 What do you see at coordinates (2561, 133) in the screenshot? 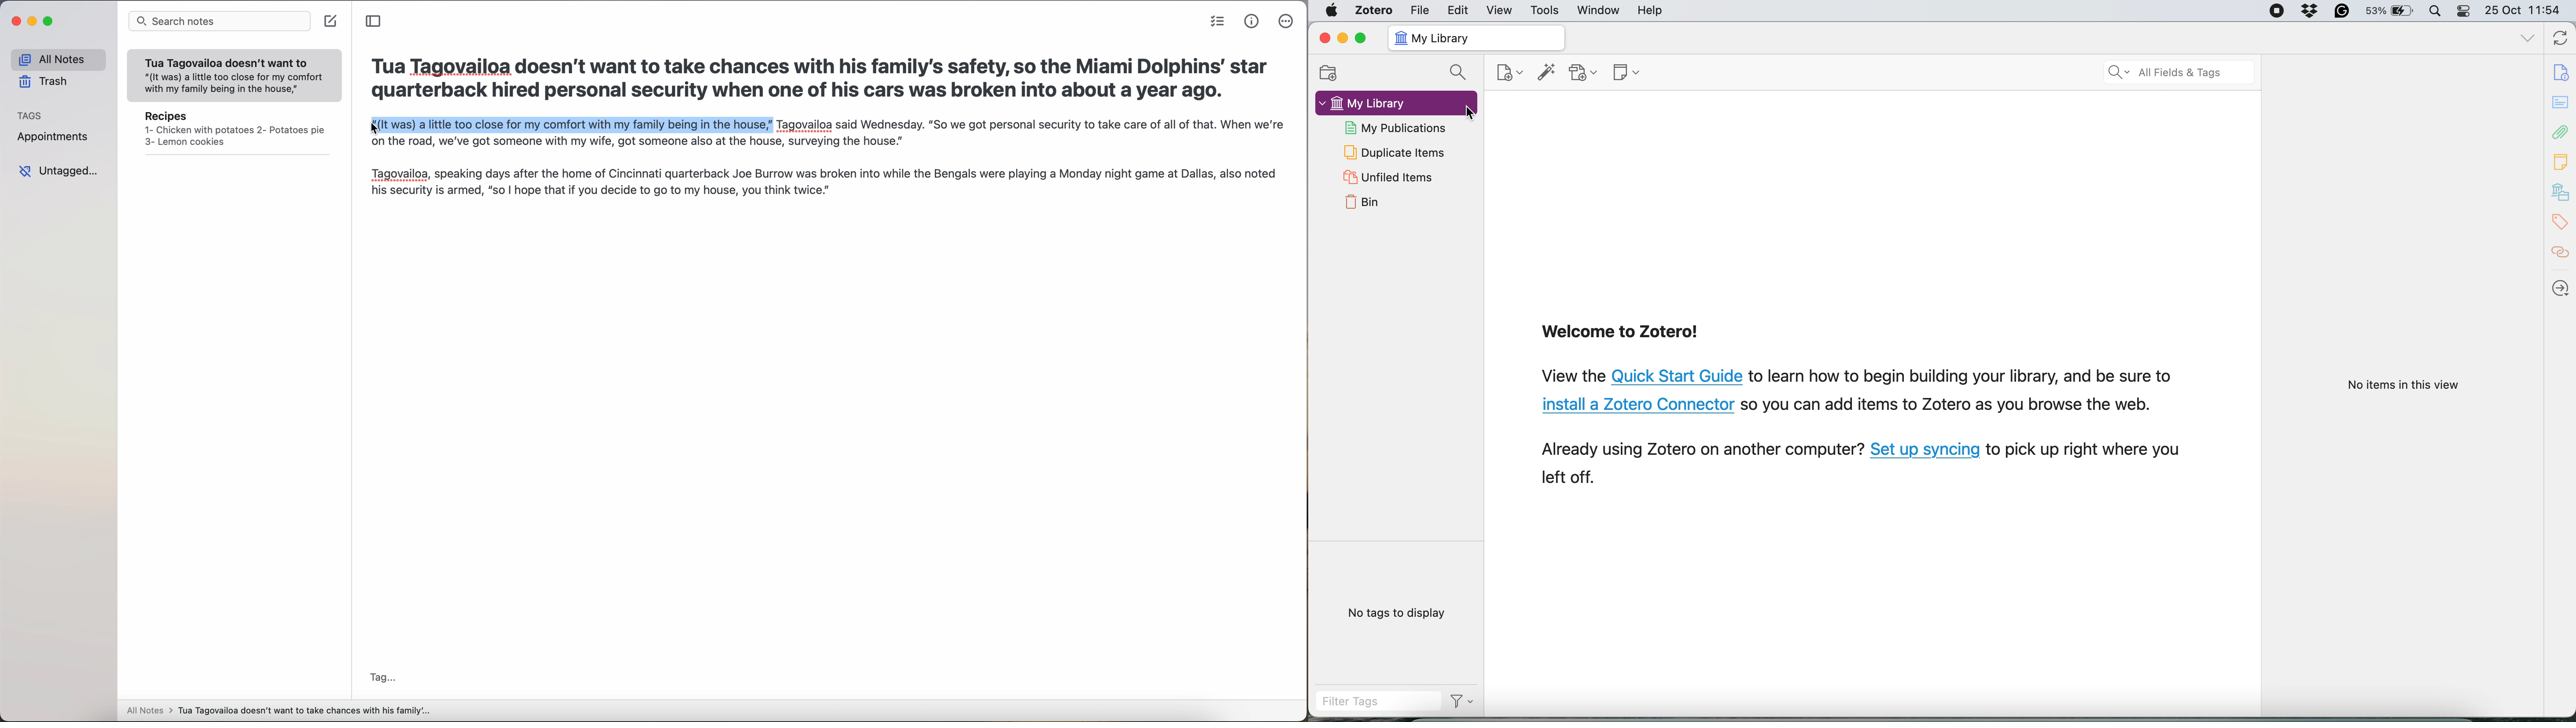
I see `attachments` at bounding box center [2561, 133].